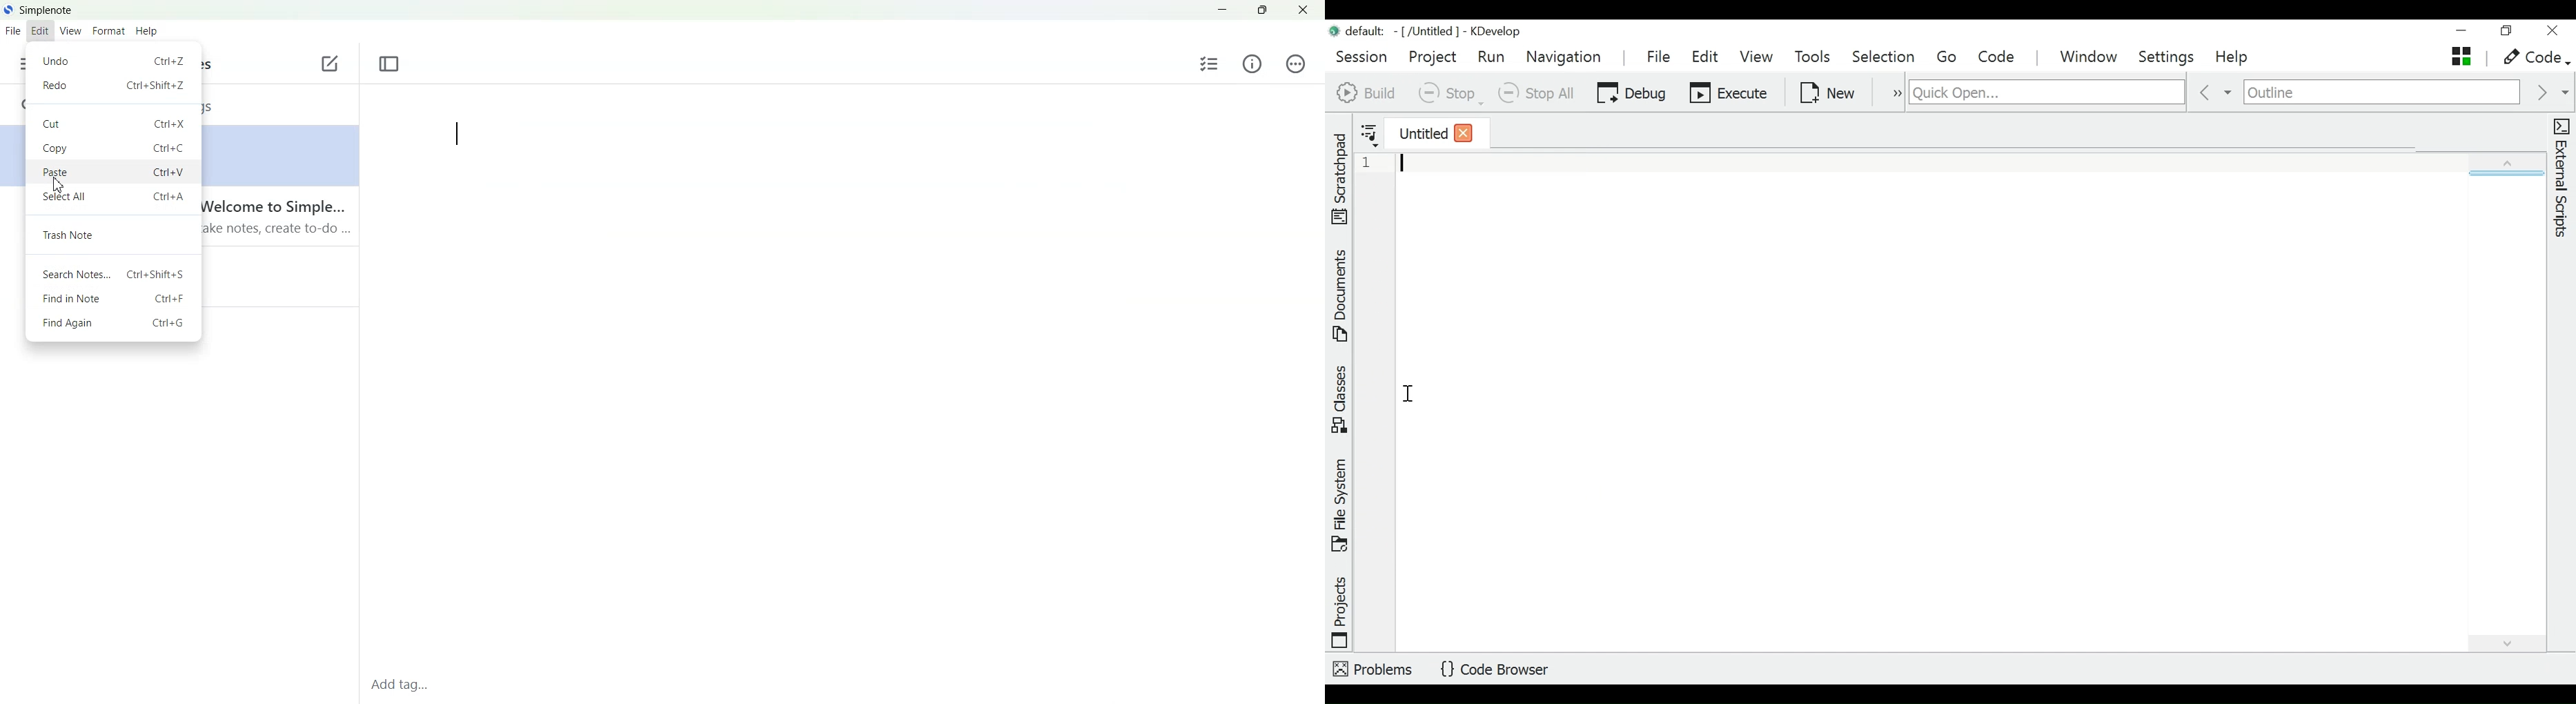 Image resolution: width=2576 pixels, height=728 pixels. I want to click on Cut Ctrl + X, so click(114, 121).